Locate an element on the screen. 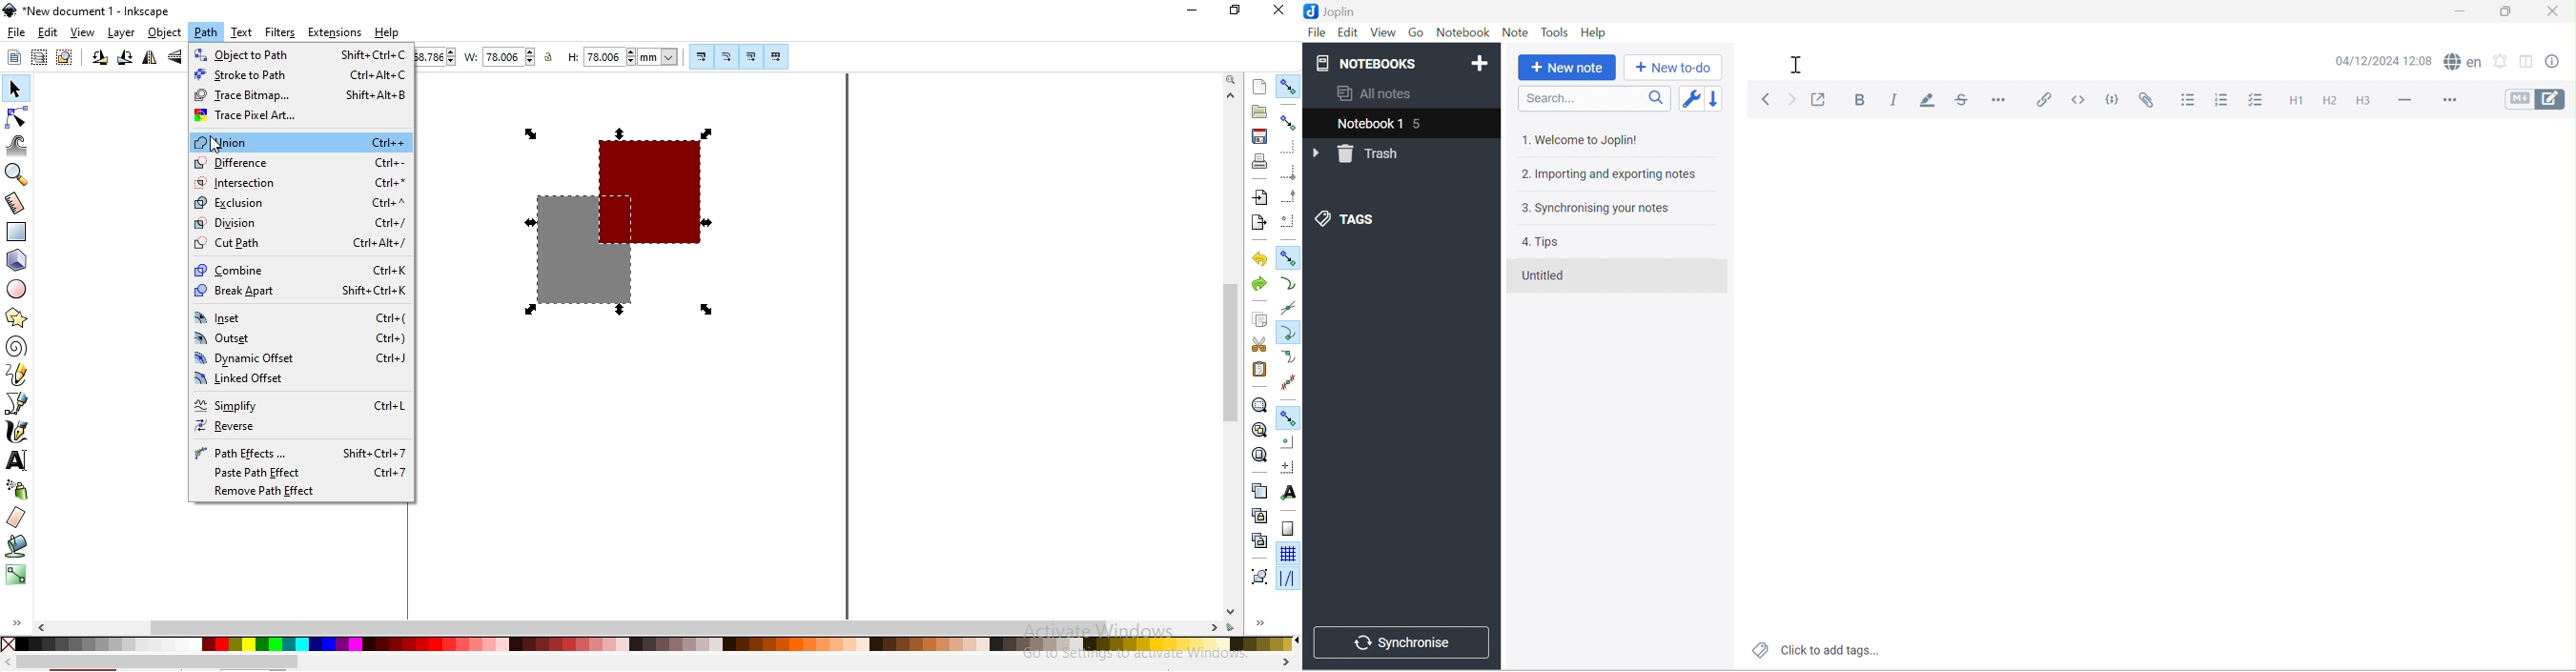  Joplin is located at coordinates (1335, 11).